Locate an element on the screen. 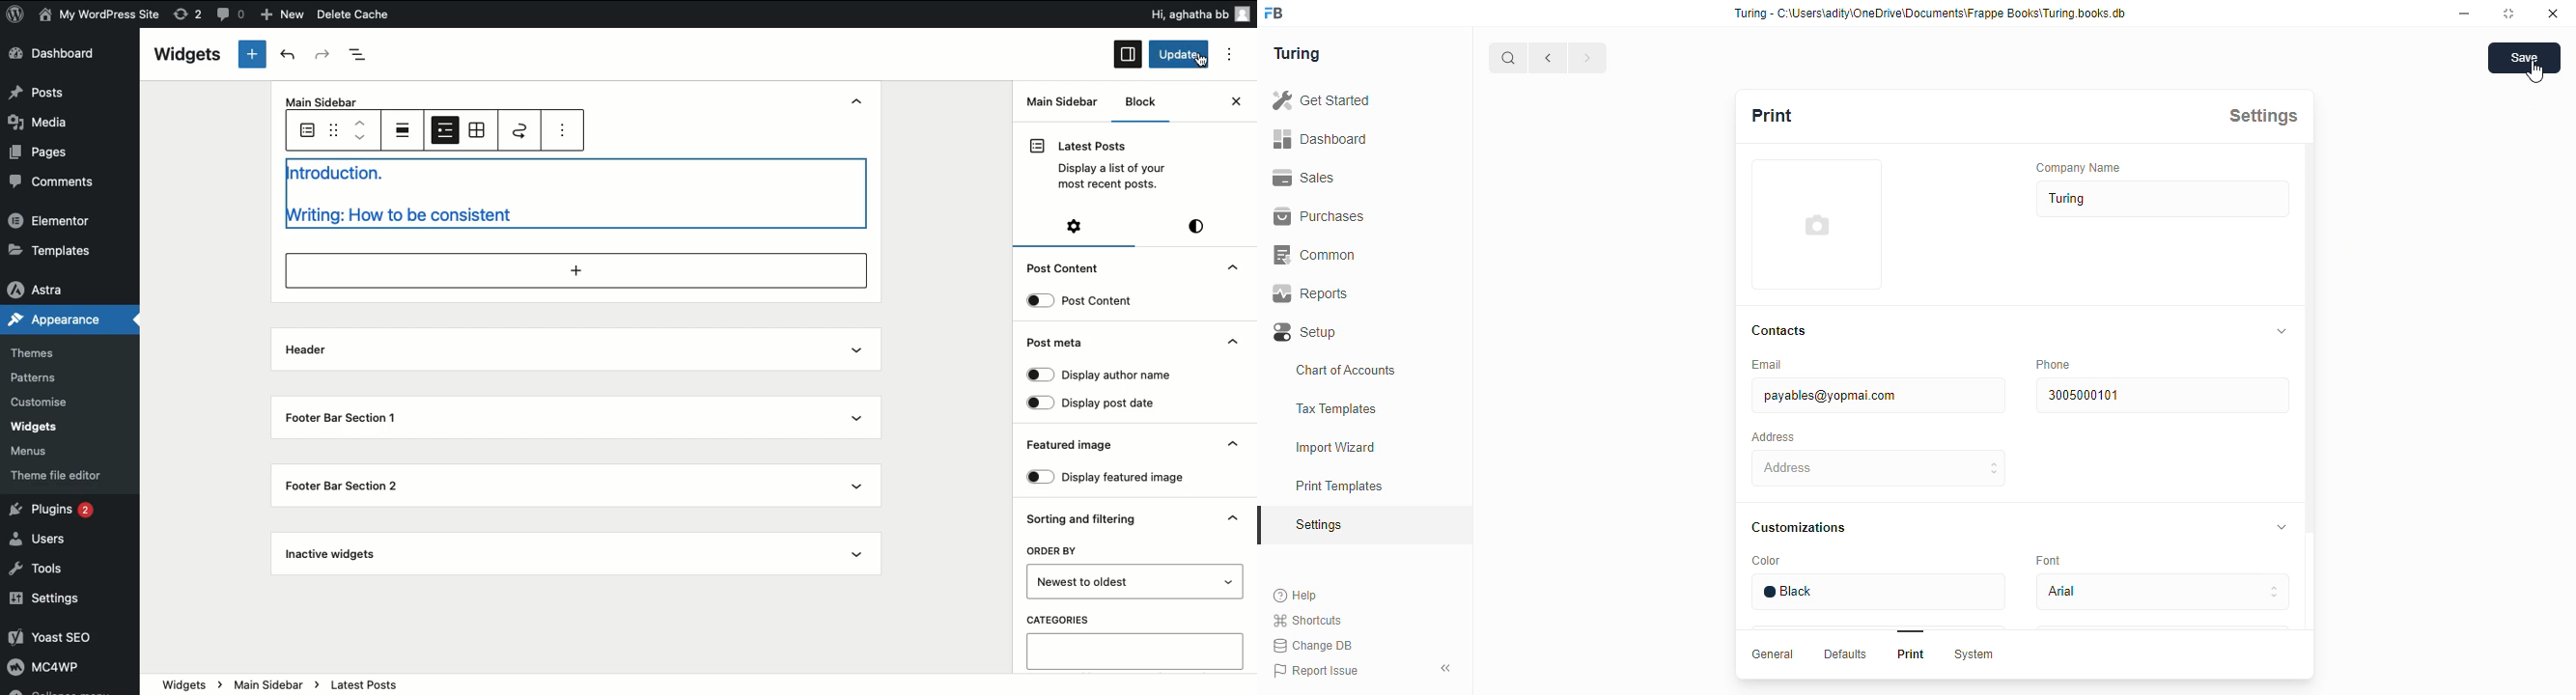  Document overview is located at coordinates (366, 58).